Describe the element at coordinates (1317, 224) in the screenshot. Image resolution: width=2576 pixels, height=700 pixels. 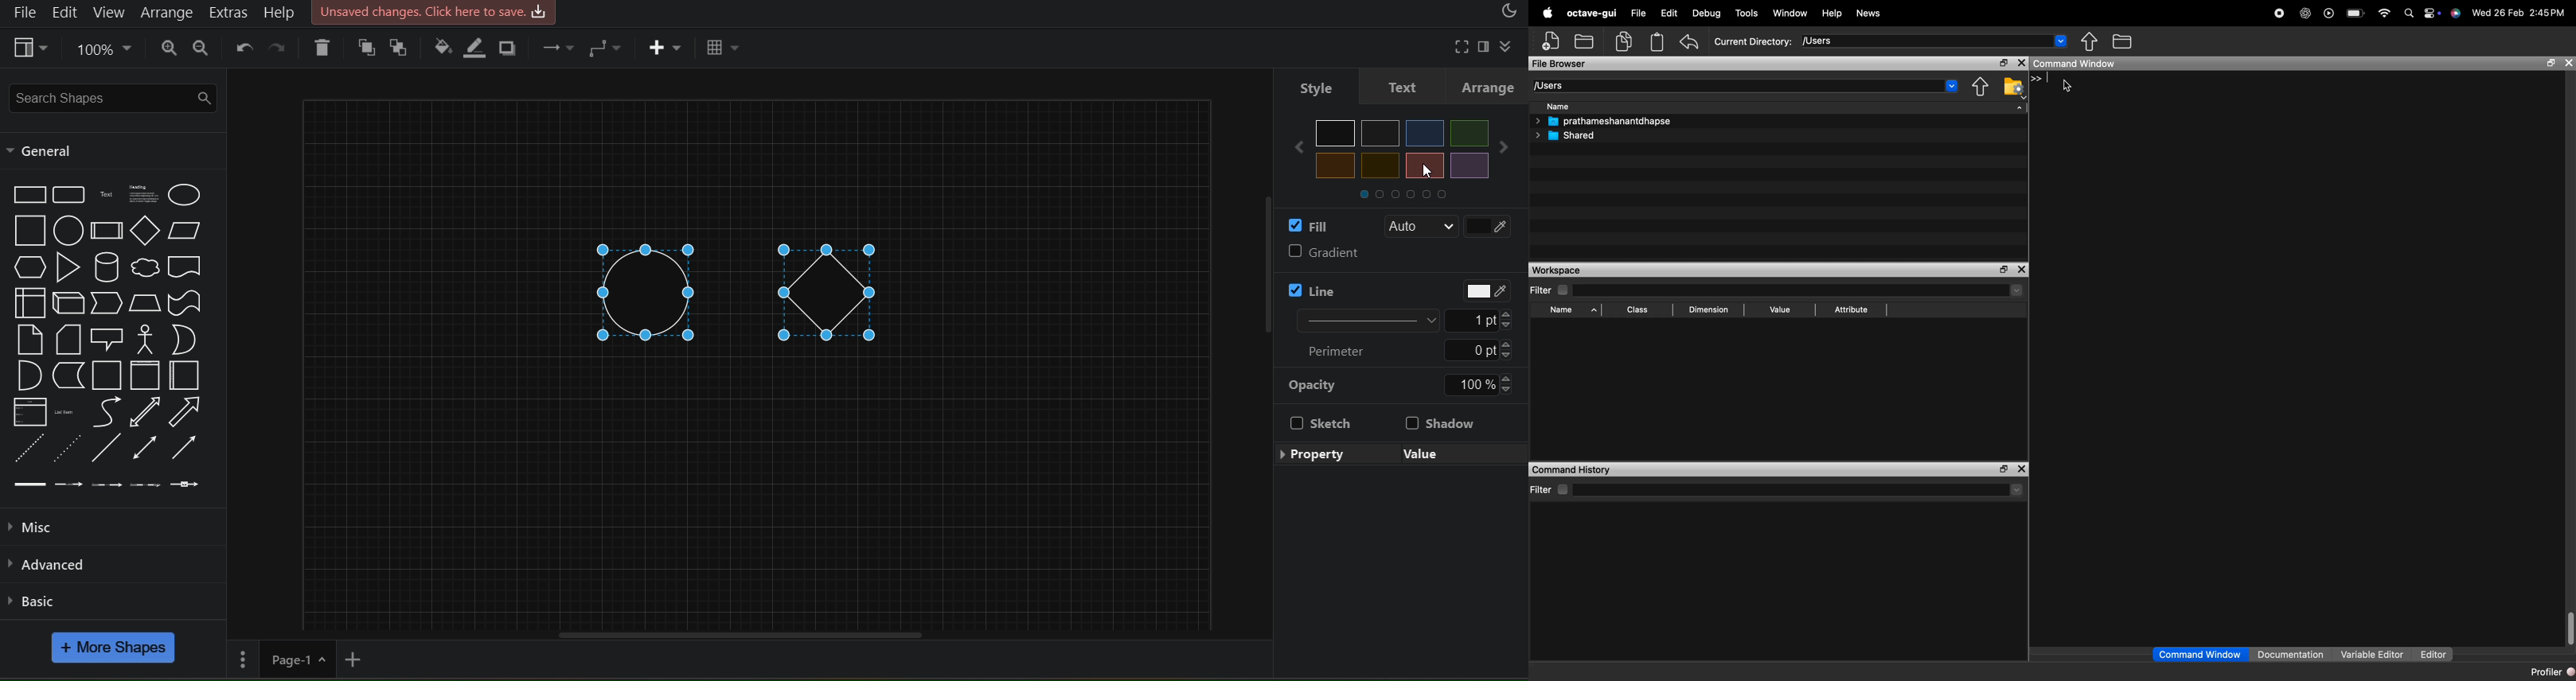
I see `fill ` at that location.